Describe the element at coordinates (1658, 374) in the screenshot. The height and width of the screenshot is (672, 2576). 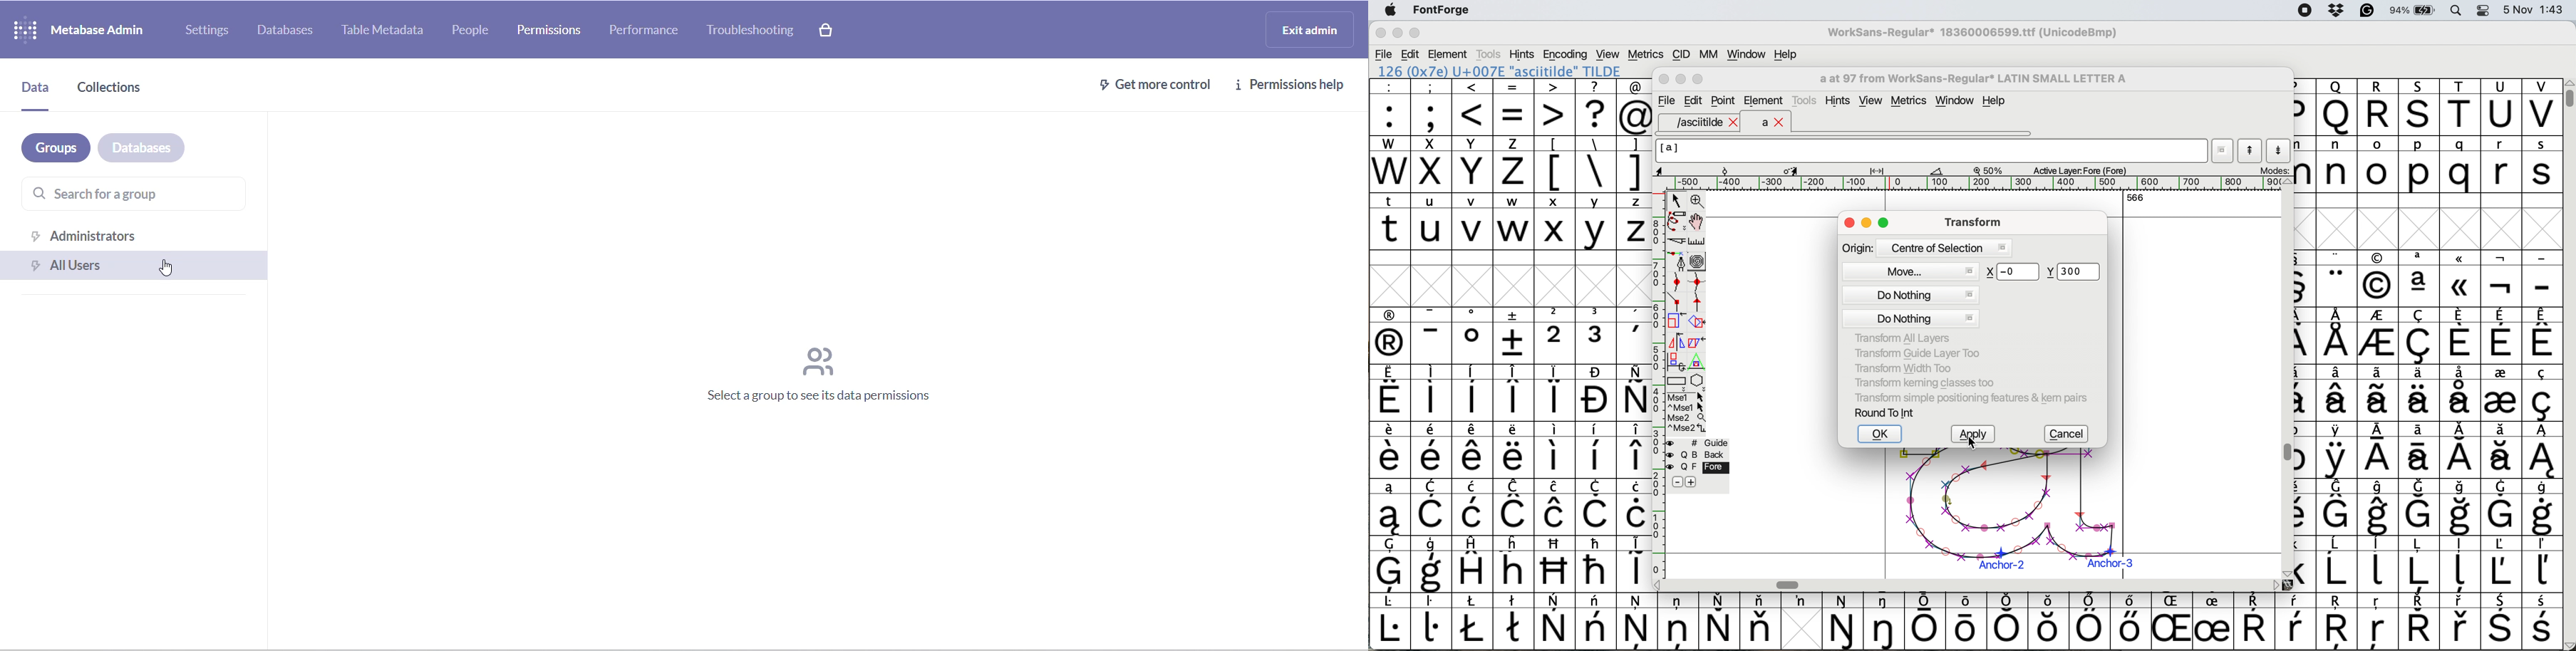
I see `vertical scale` at that location.